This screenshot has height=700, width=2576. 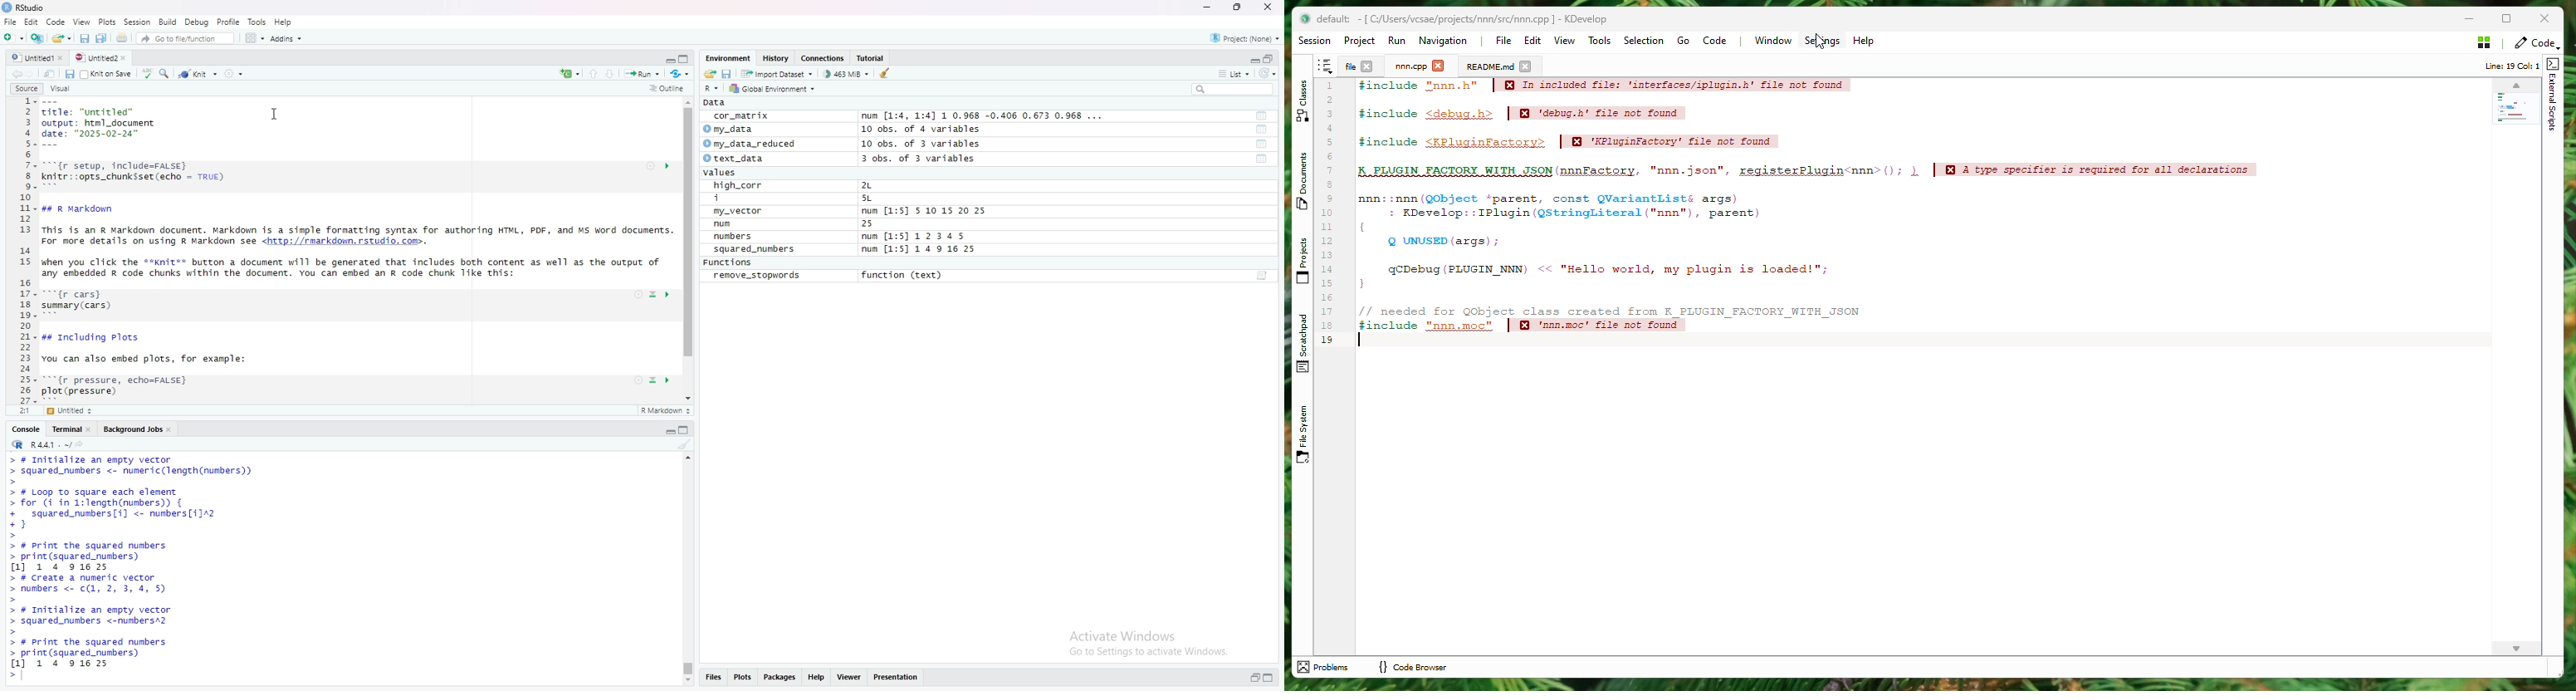 I want to click on Save workspace, so click(x=727, y=74).